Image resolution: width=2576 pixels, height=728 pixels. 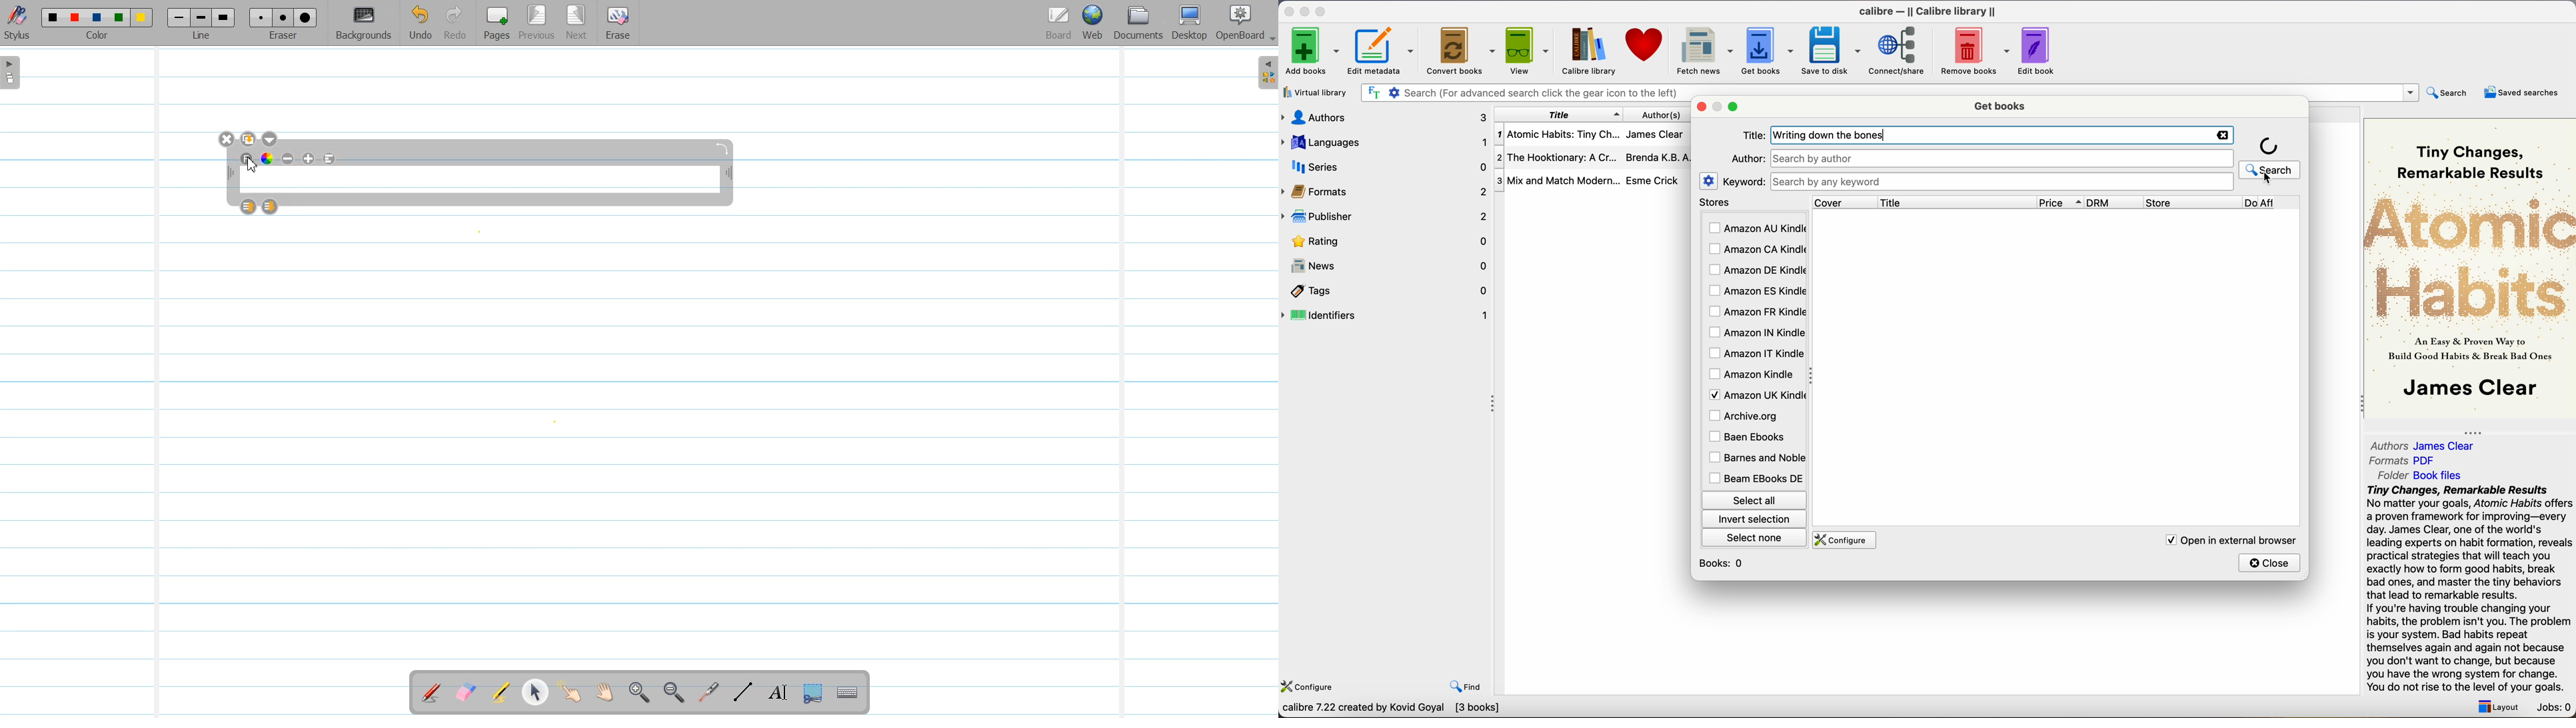 What do you see at coordinates (617, 23) in the screenshot?
I see `Erase` at bounding box center [617, 23].